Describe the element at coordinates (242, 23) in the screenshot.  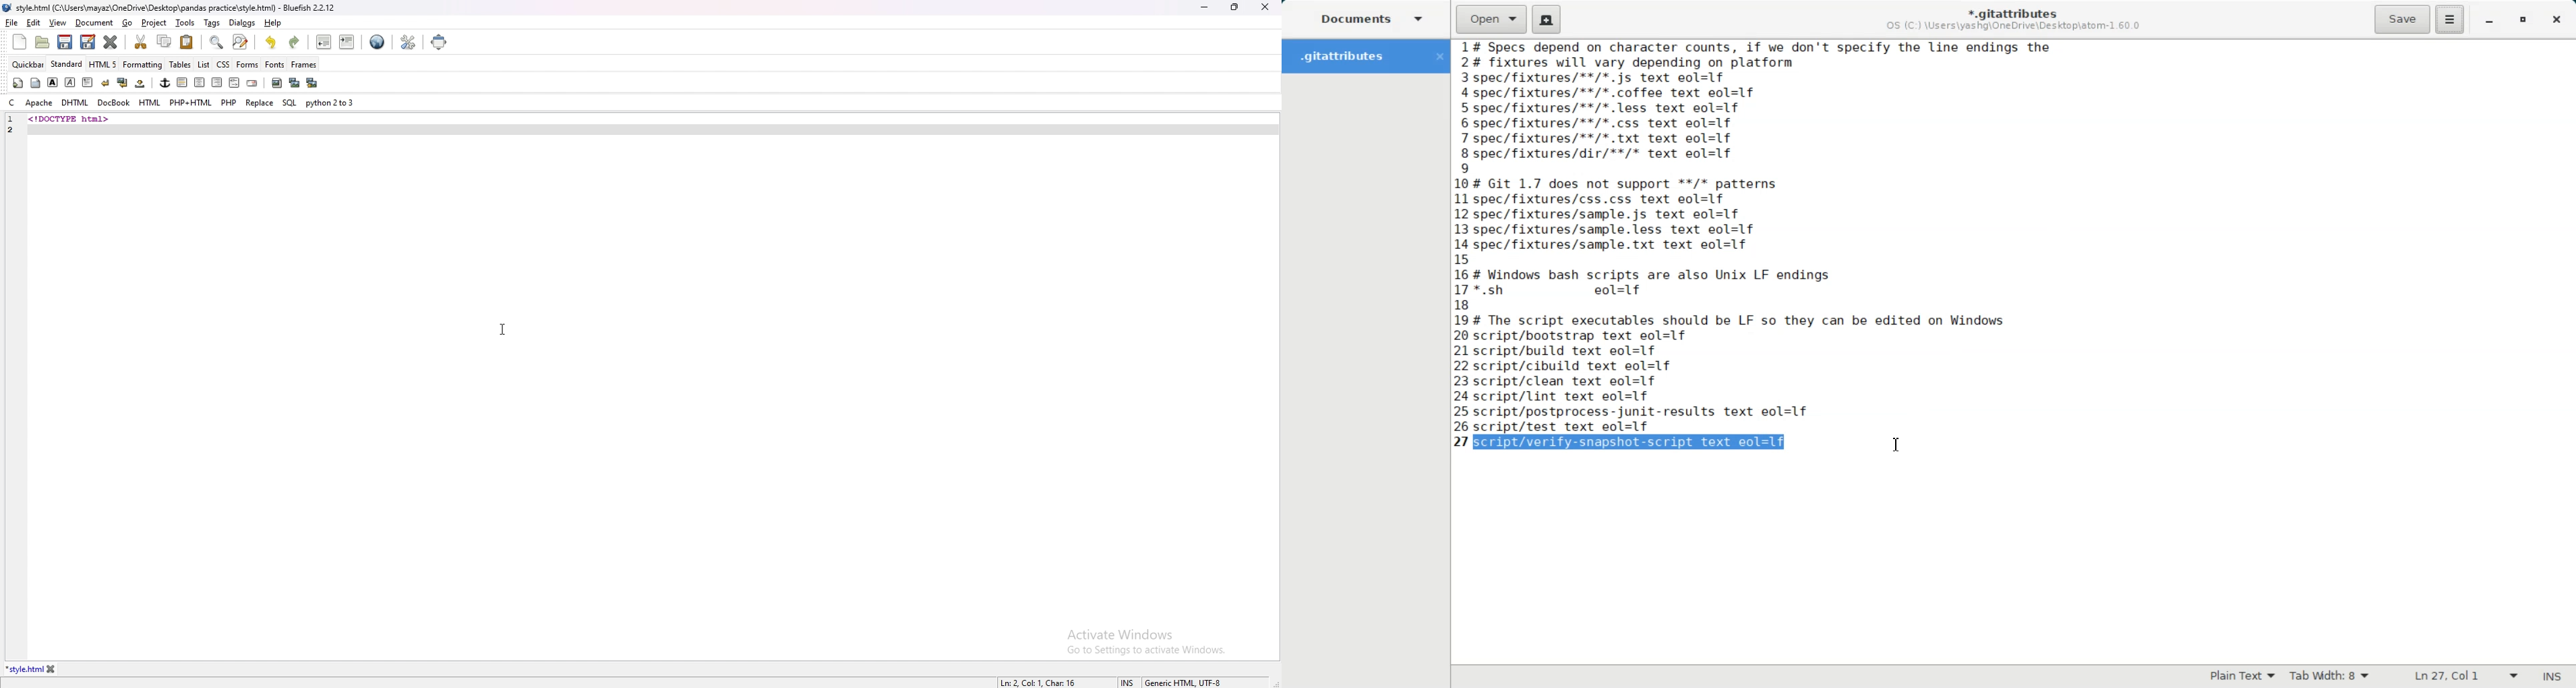
I see `dialogs` at that location.